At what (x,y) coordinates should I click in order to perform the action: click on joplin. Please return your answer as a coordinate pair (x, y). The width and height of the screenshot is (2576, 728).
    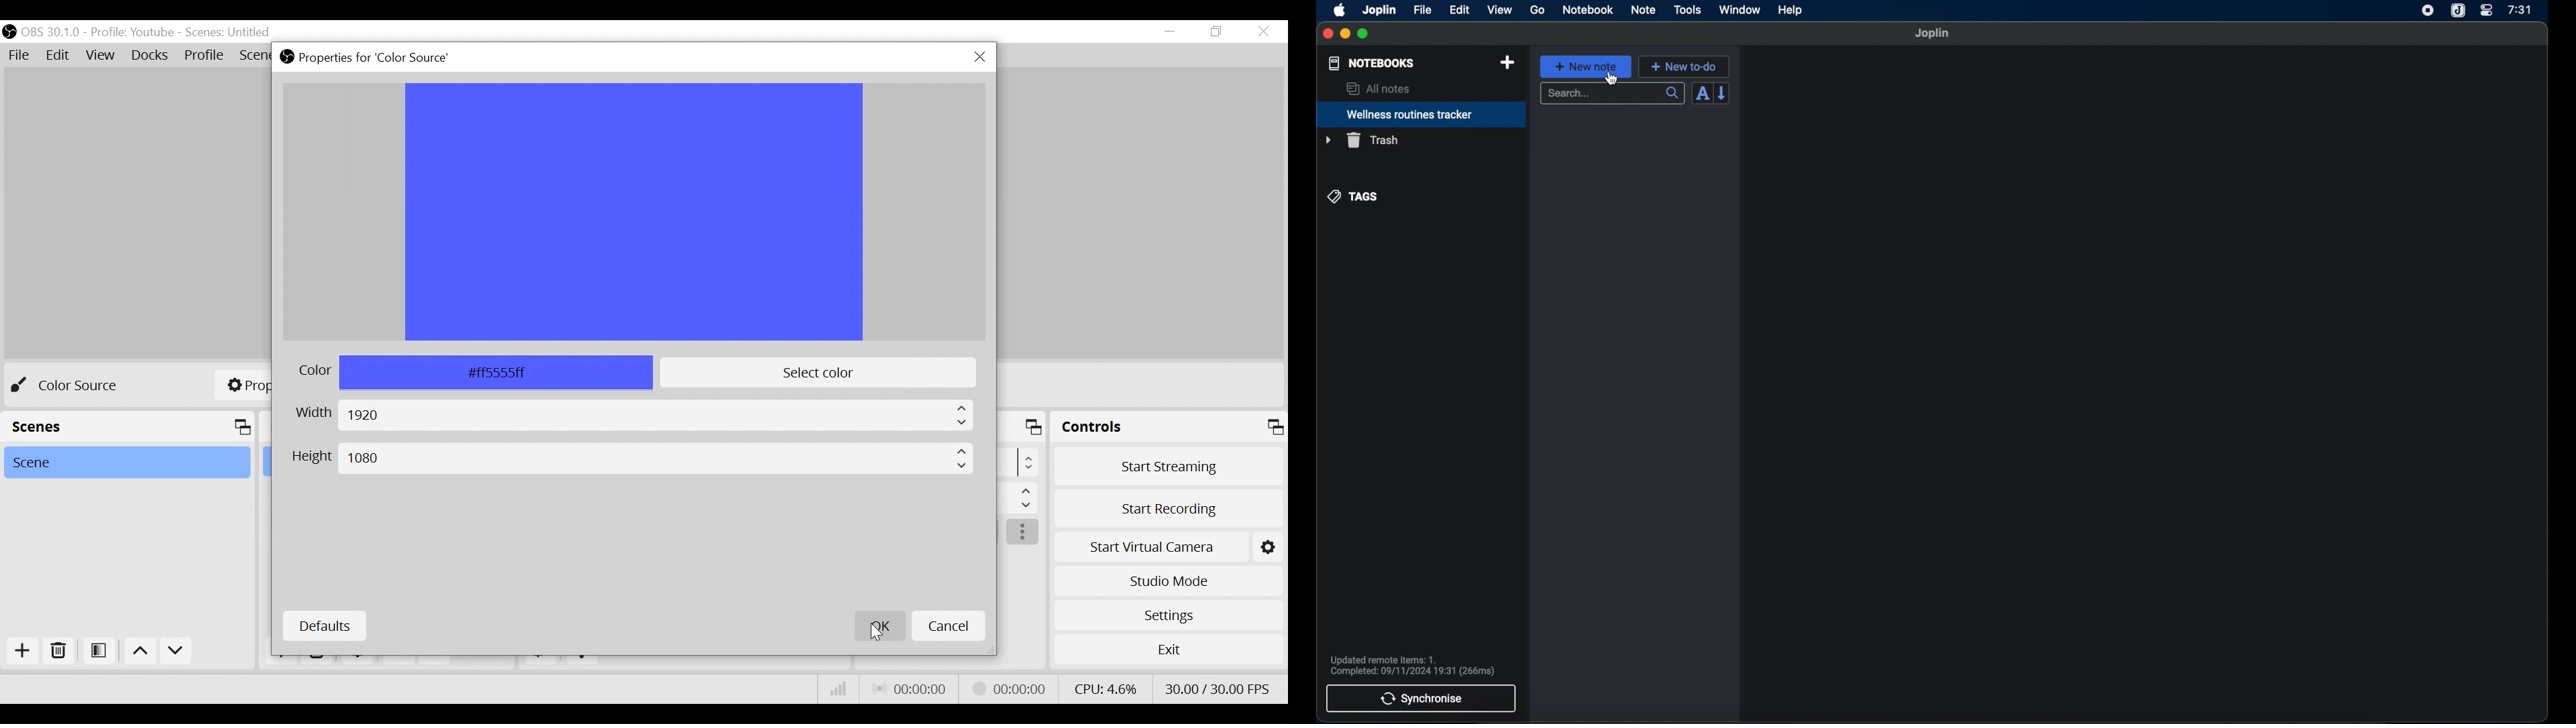
    Looking at the image, I should click on (1380, 11).